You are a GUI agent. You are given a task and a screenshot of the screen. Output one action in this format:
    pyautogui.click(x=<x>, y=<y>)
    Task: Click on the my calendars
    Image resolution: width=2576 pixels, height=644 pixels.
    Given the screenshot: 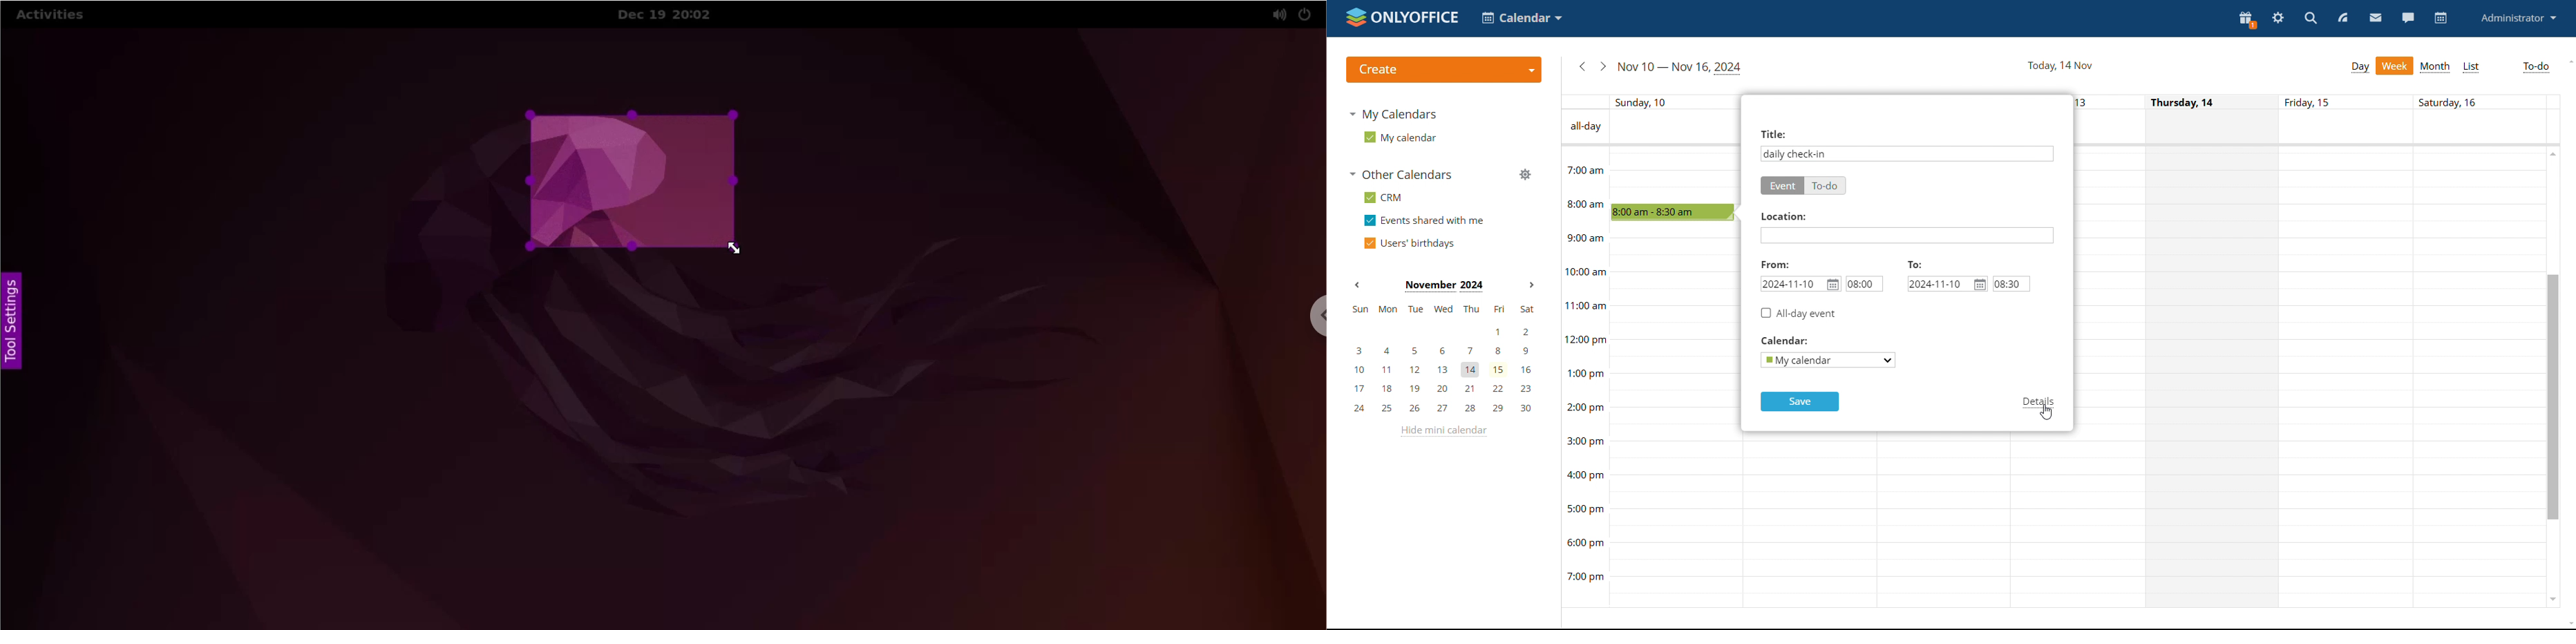 What is the action you would take?
    pyautogui.click(x=1393, y=113)
    